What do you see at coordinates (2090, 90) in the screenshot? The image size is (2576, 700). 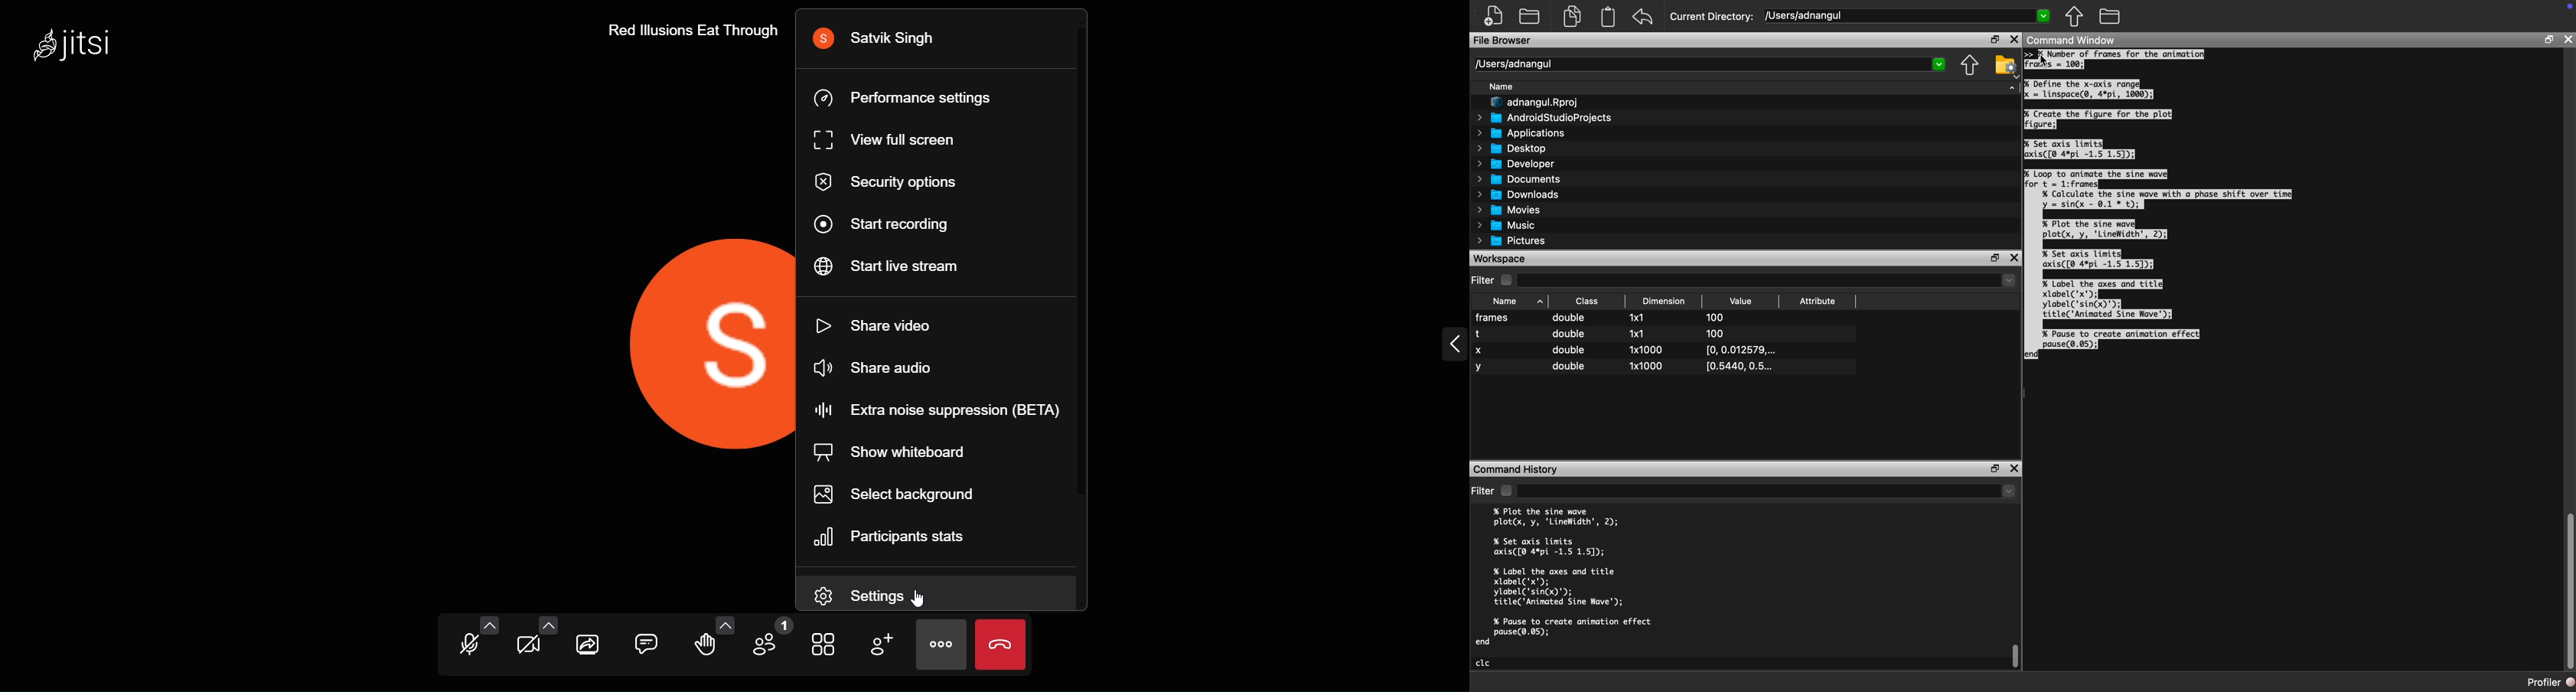 I see `I Define the x-axis range
Ix = linspace(@, 4*pi, 1000);` at bounding box center [2090, 90].